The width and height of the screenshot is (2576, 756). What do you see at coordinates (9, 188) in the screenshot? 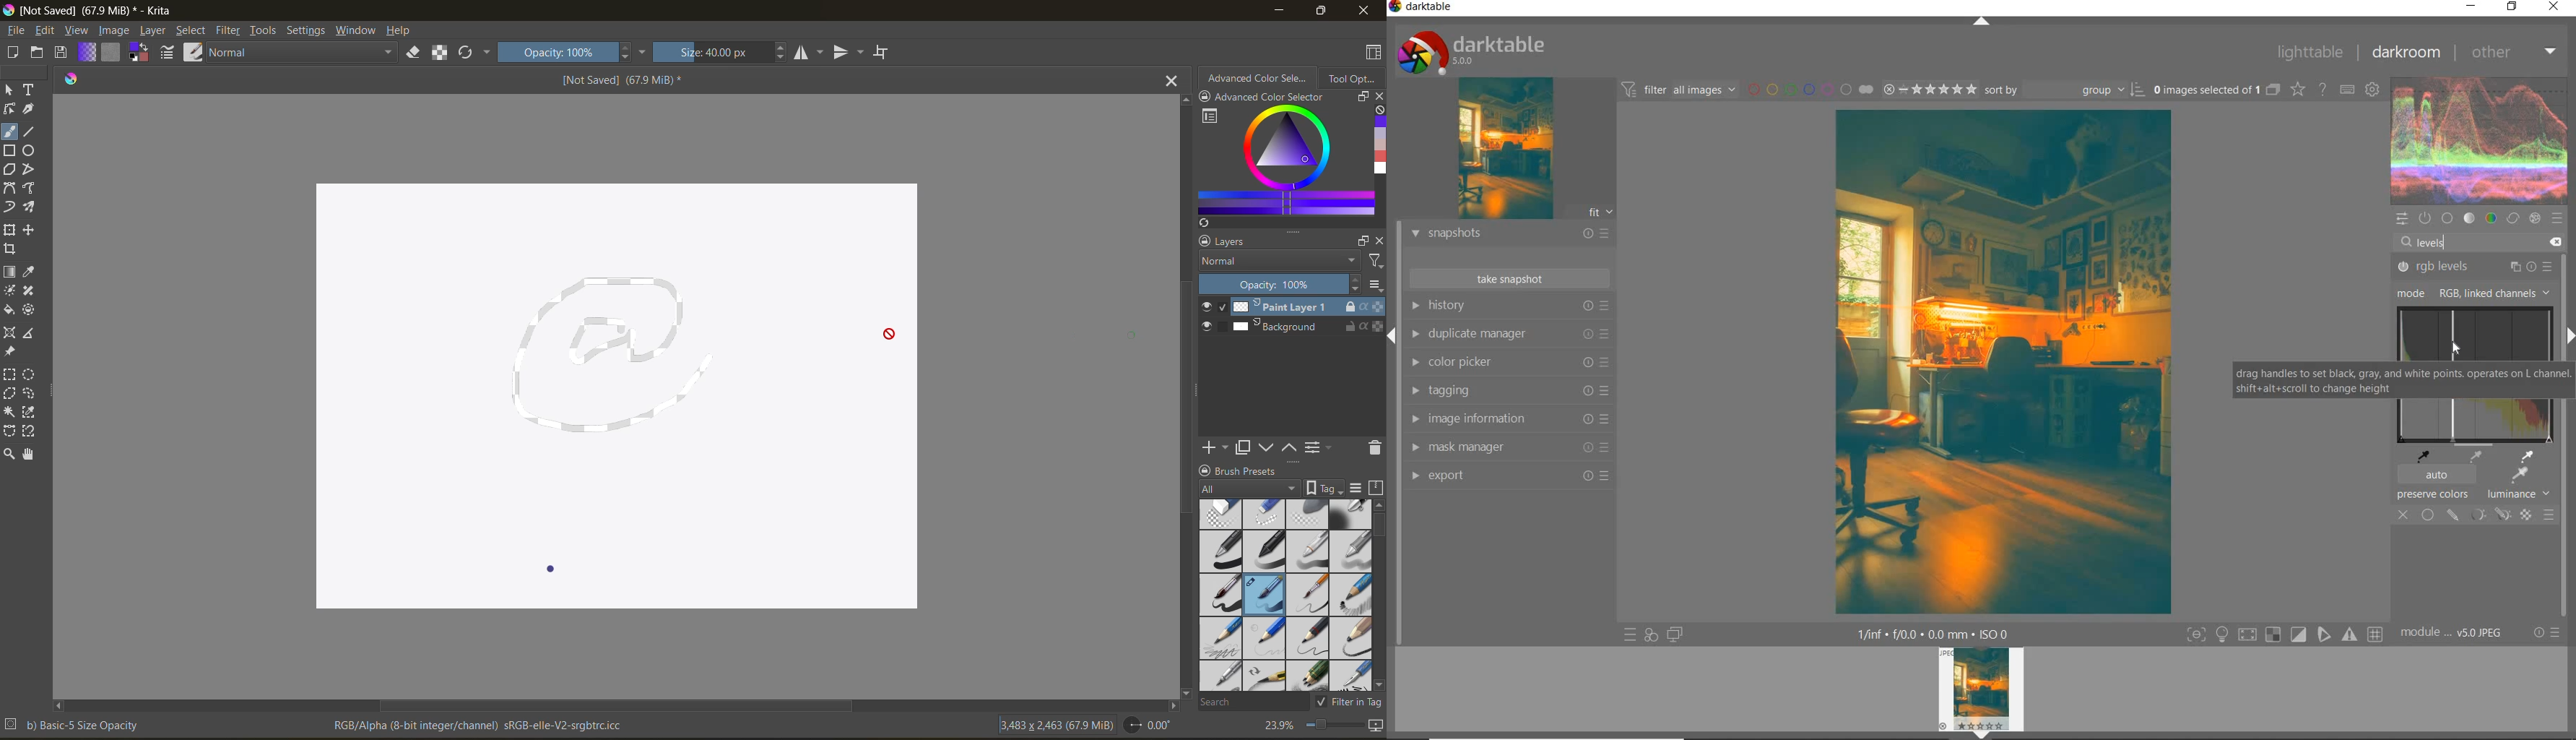
I see `bezier curve` at bounding box center [9, 188].